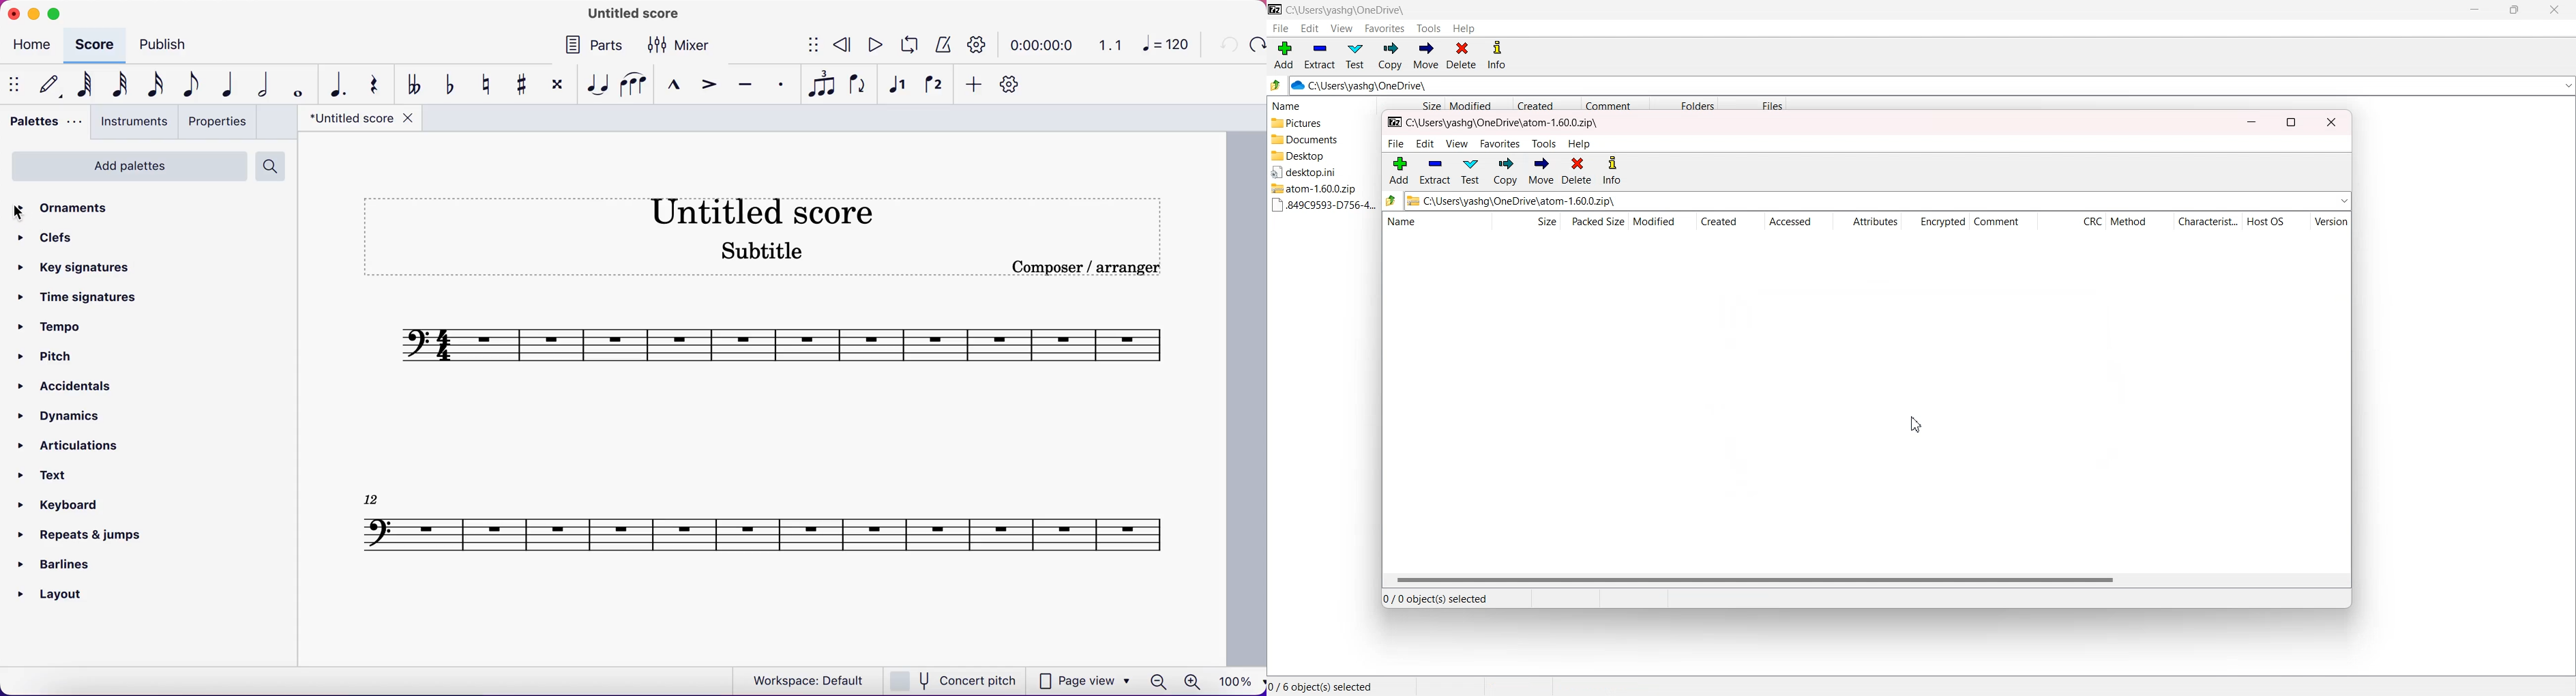 The height and width of the screenshot is (700, 2576). I want to click on Name, so click(1434, 220).